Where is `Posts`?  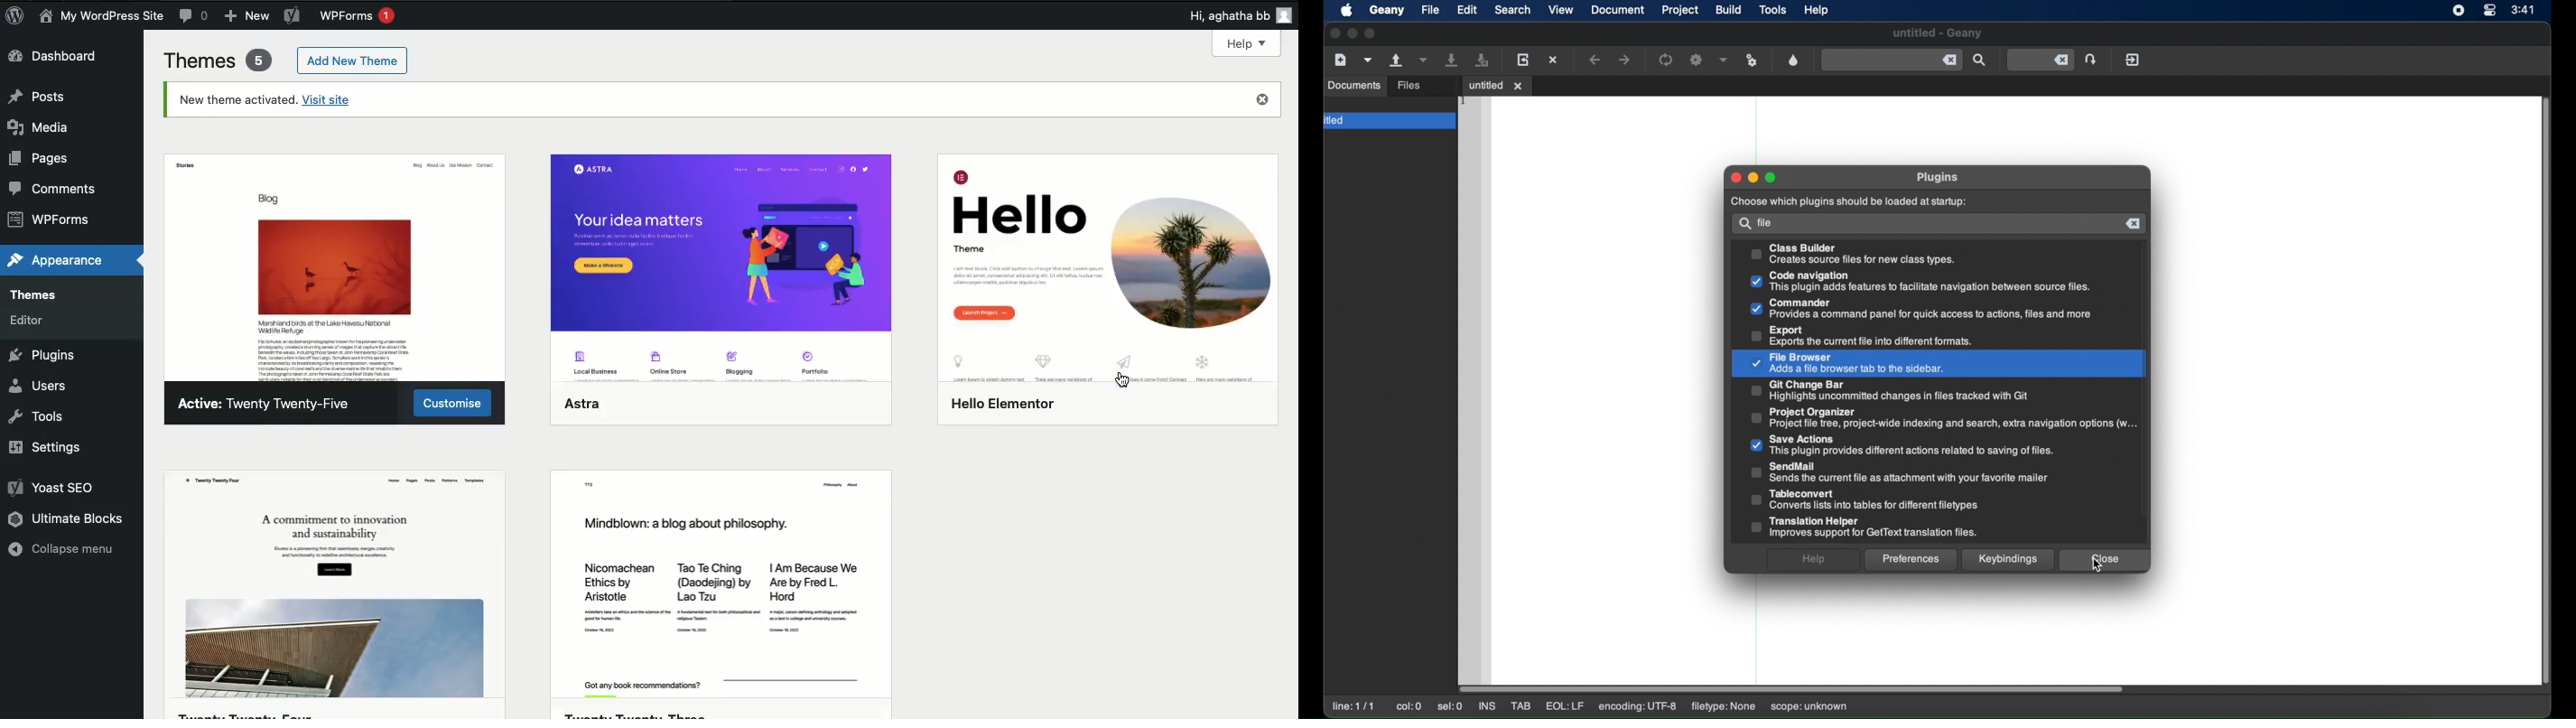
Posts is located at coordinates (37, 96).